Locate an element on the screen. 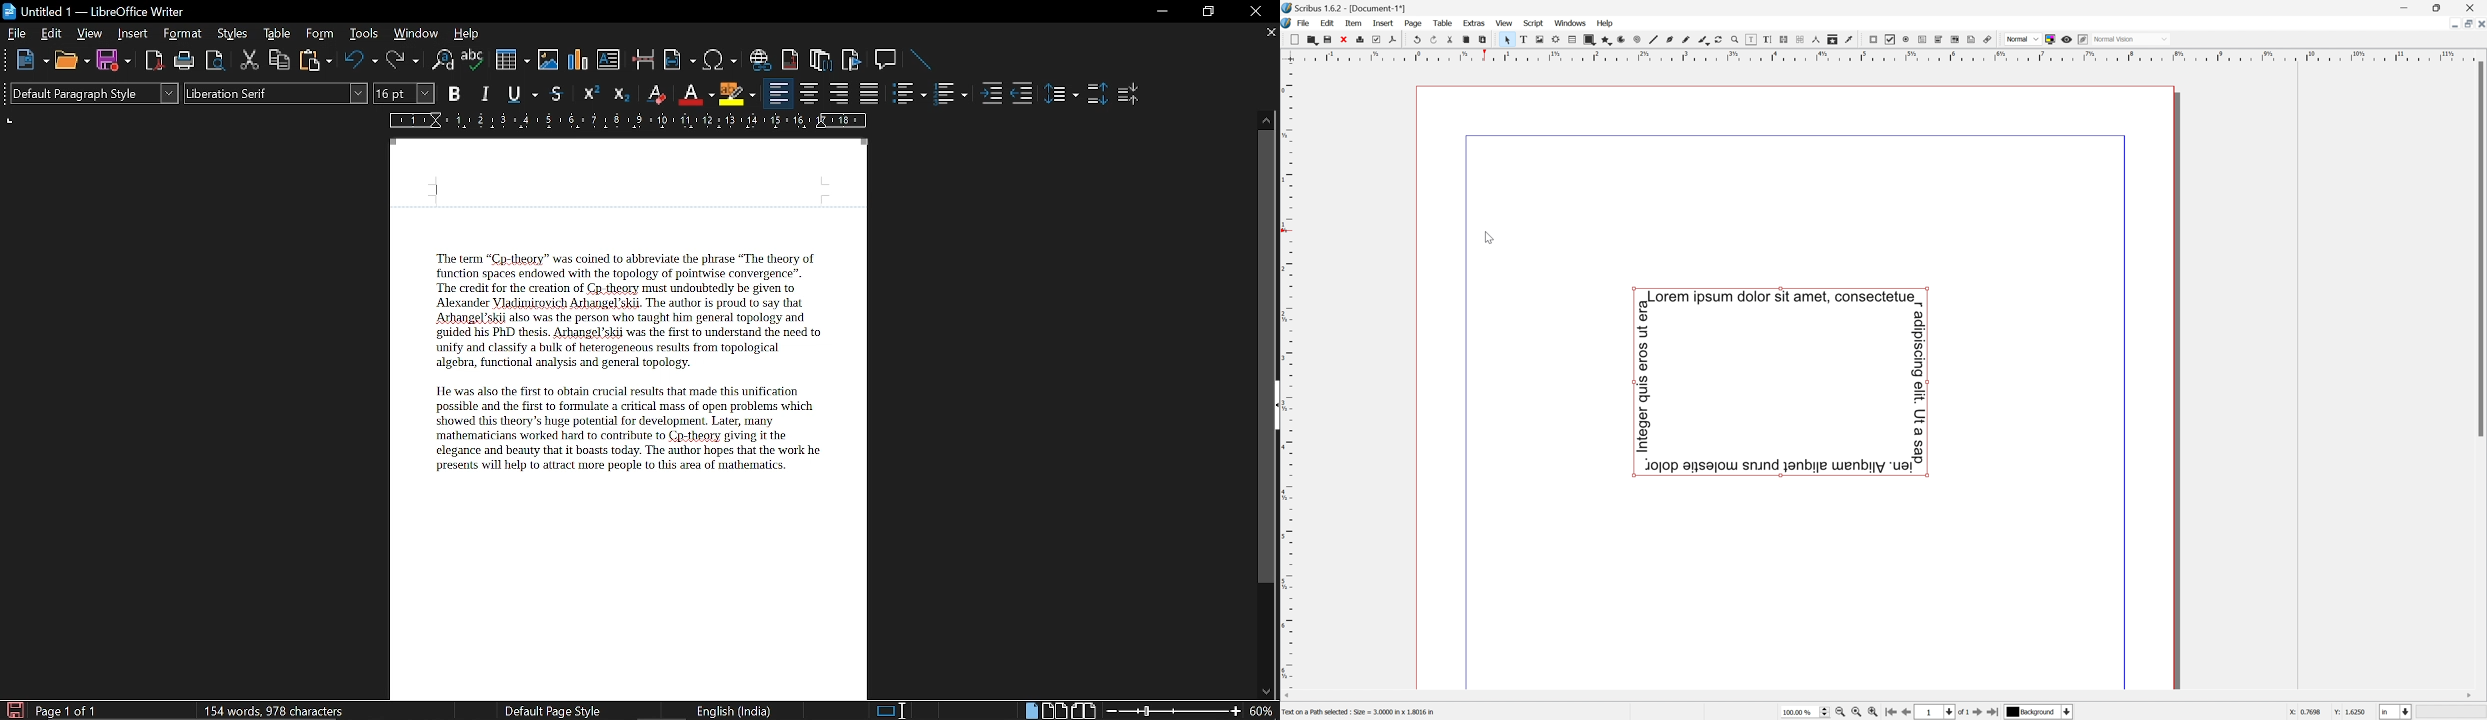 The width and height of the screenshot is (2492, 728). Select the current unit is located at coordinates (2397, 712).